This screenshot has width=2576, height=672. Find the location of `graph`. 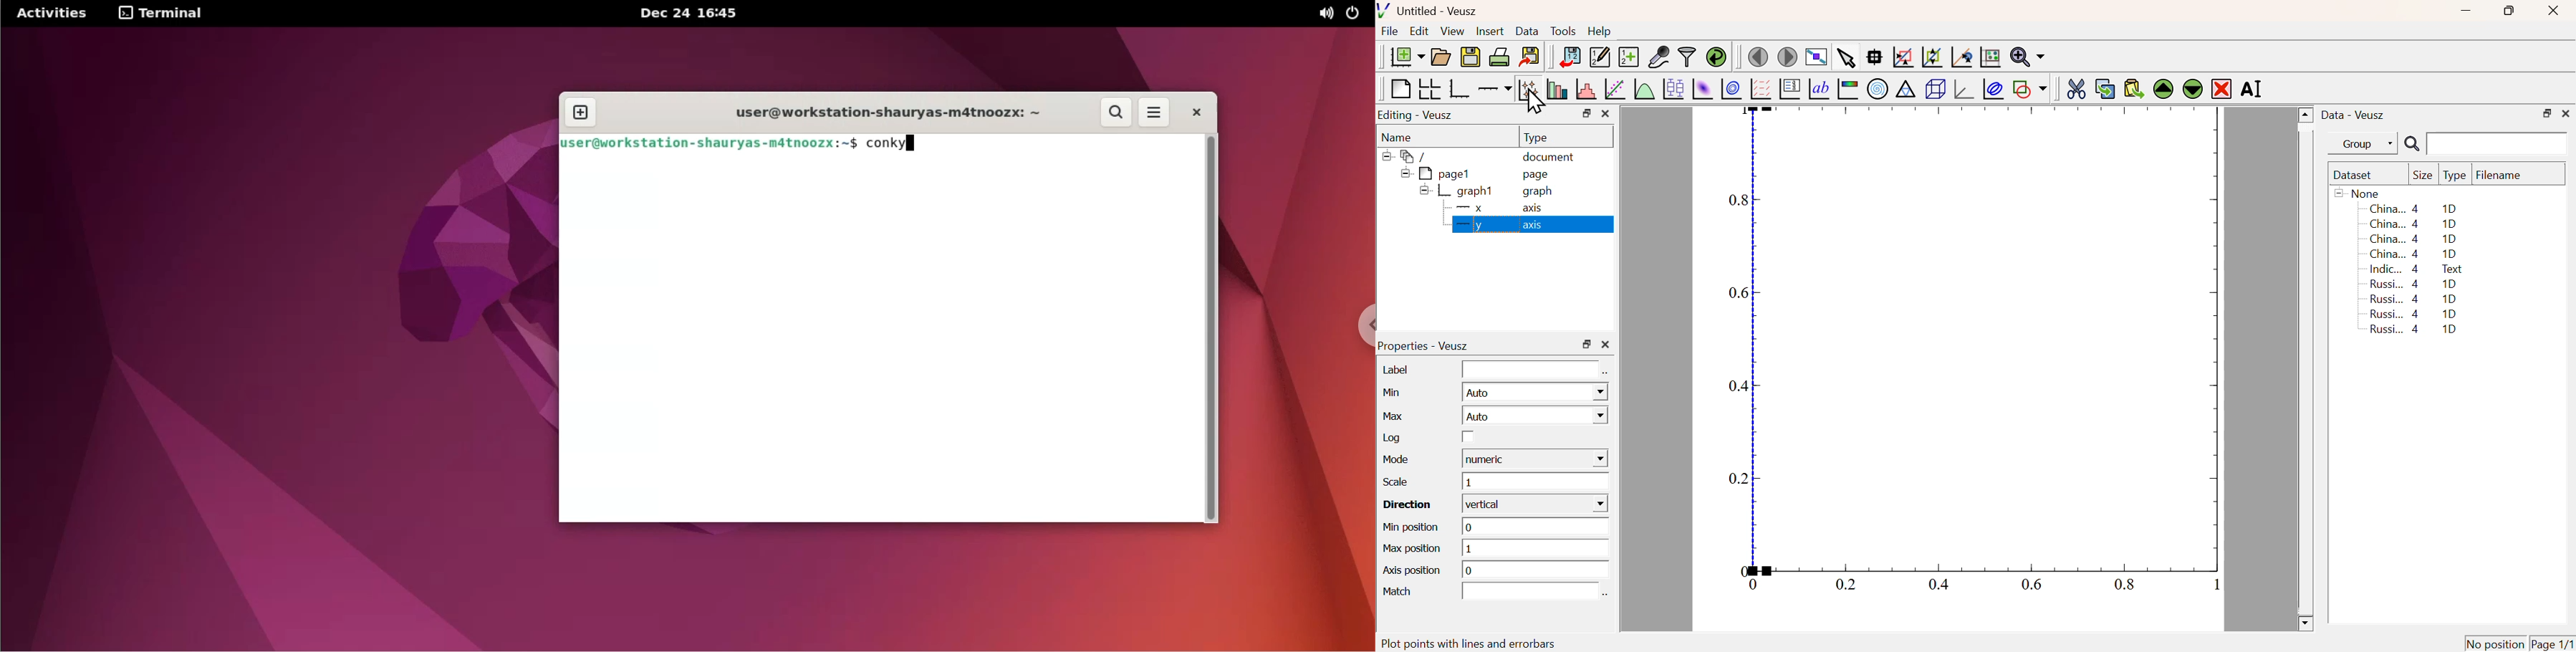

graph is located at coordinates (1539, 192).